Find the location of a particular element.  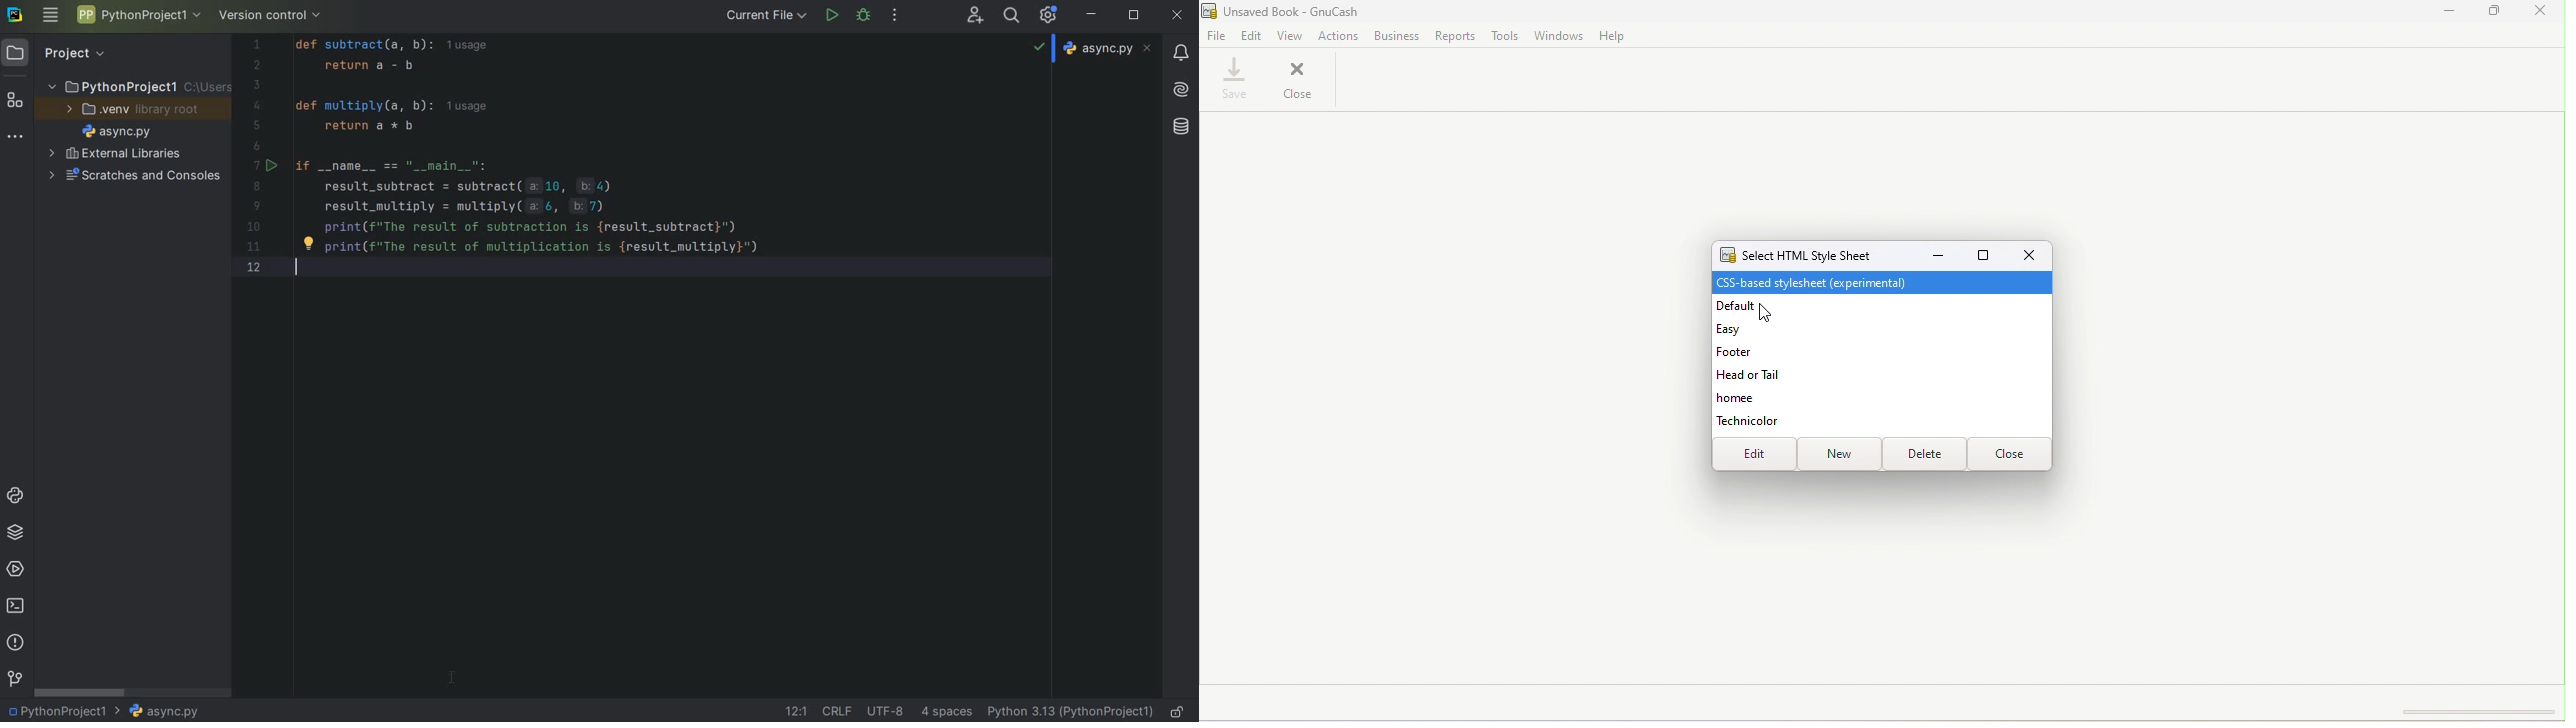

scrollbar is located at coordinates (81, 693).